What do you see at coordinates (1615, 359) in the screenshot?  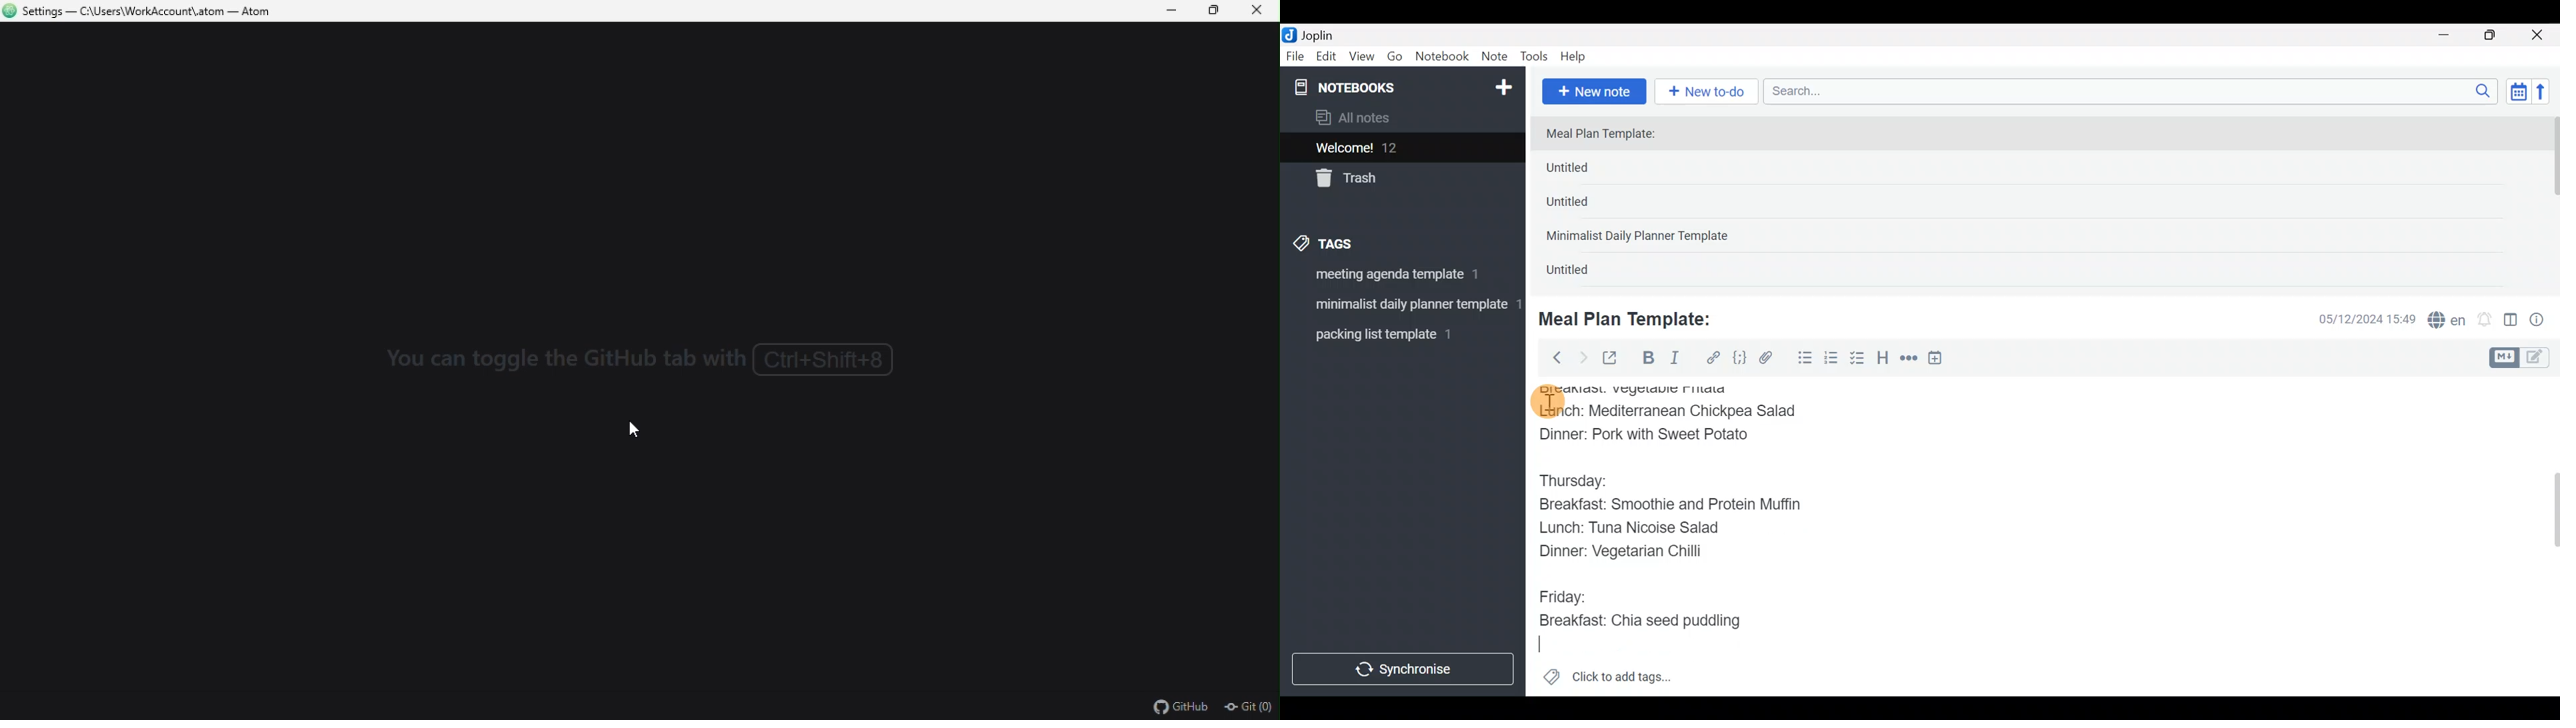 I see `Toggle external editing` at bounding box center [1615, 359].